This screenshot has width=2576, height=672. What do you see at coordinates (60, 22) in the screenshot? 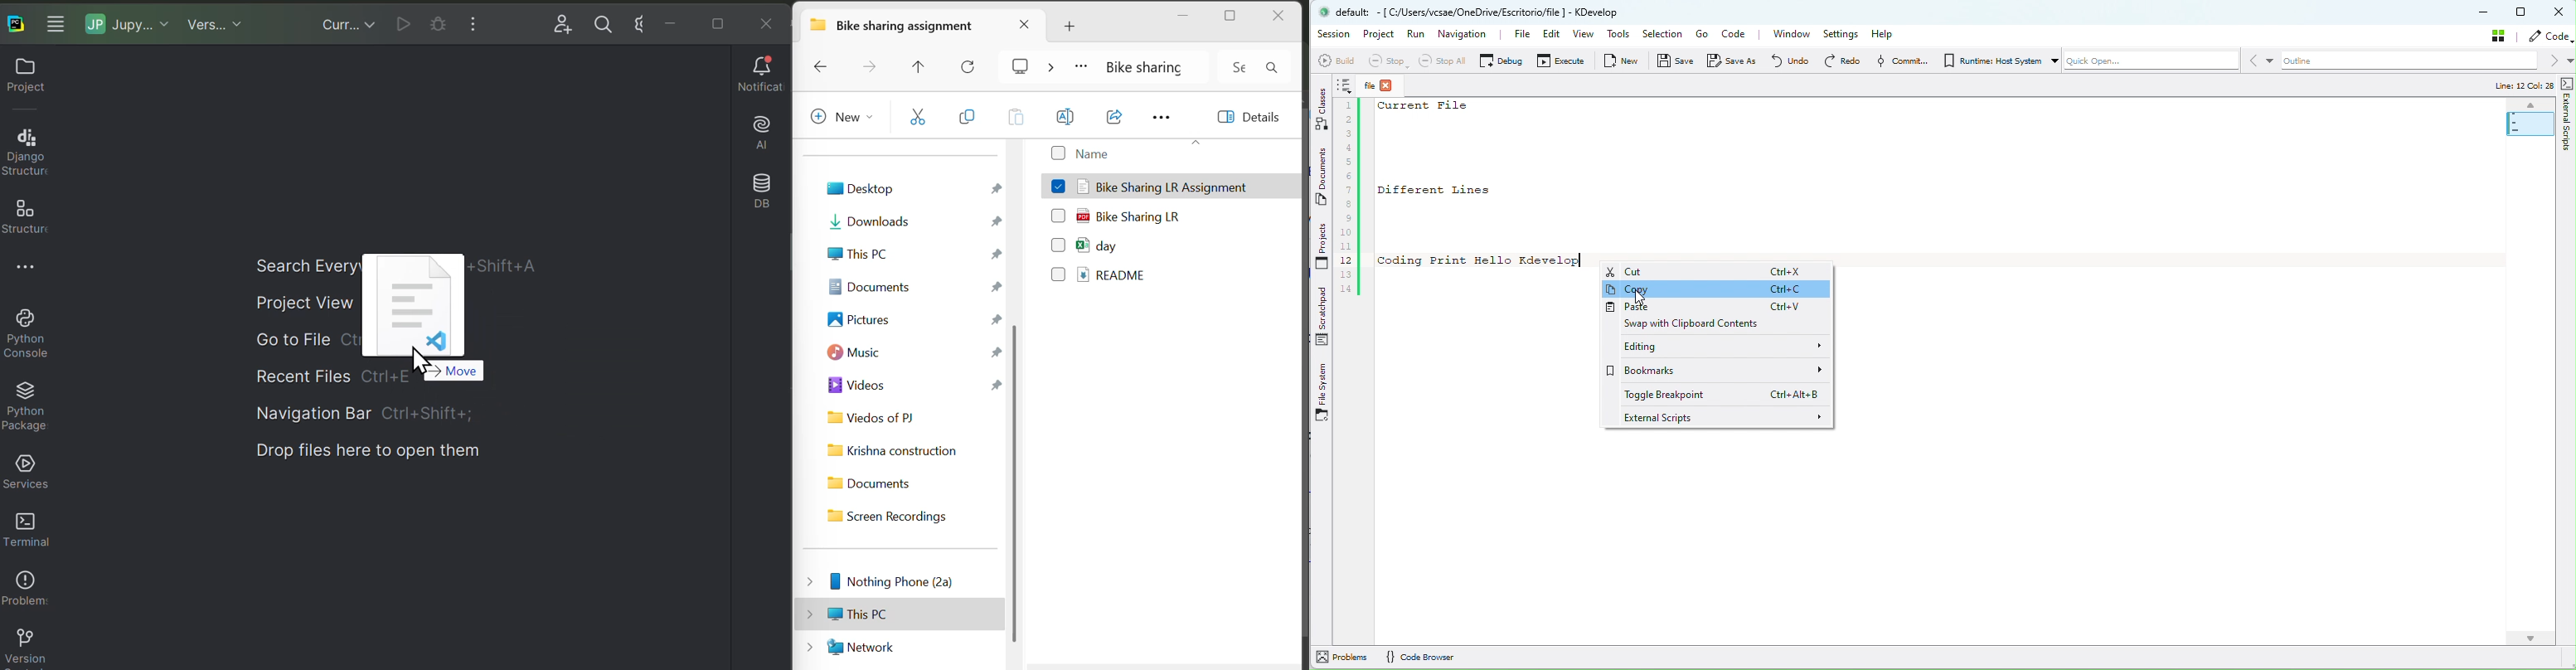
I see `More windows options` at bounding box center [60, 22].